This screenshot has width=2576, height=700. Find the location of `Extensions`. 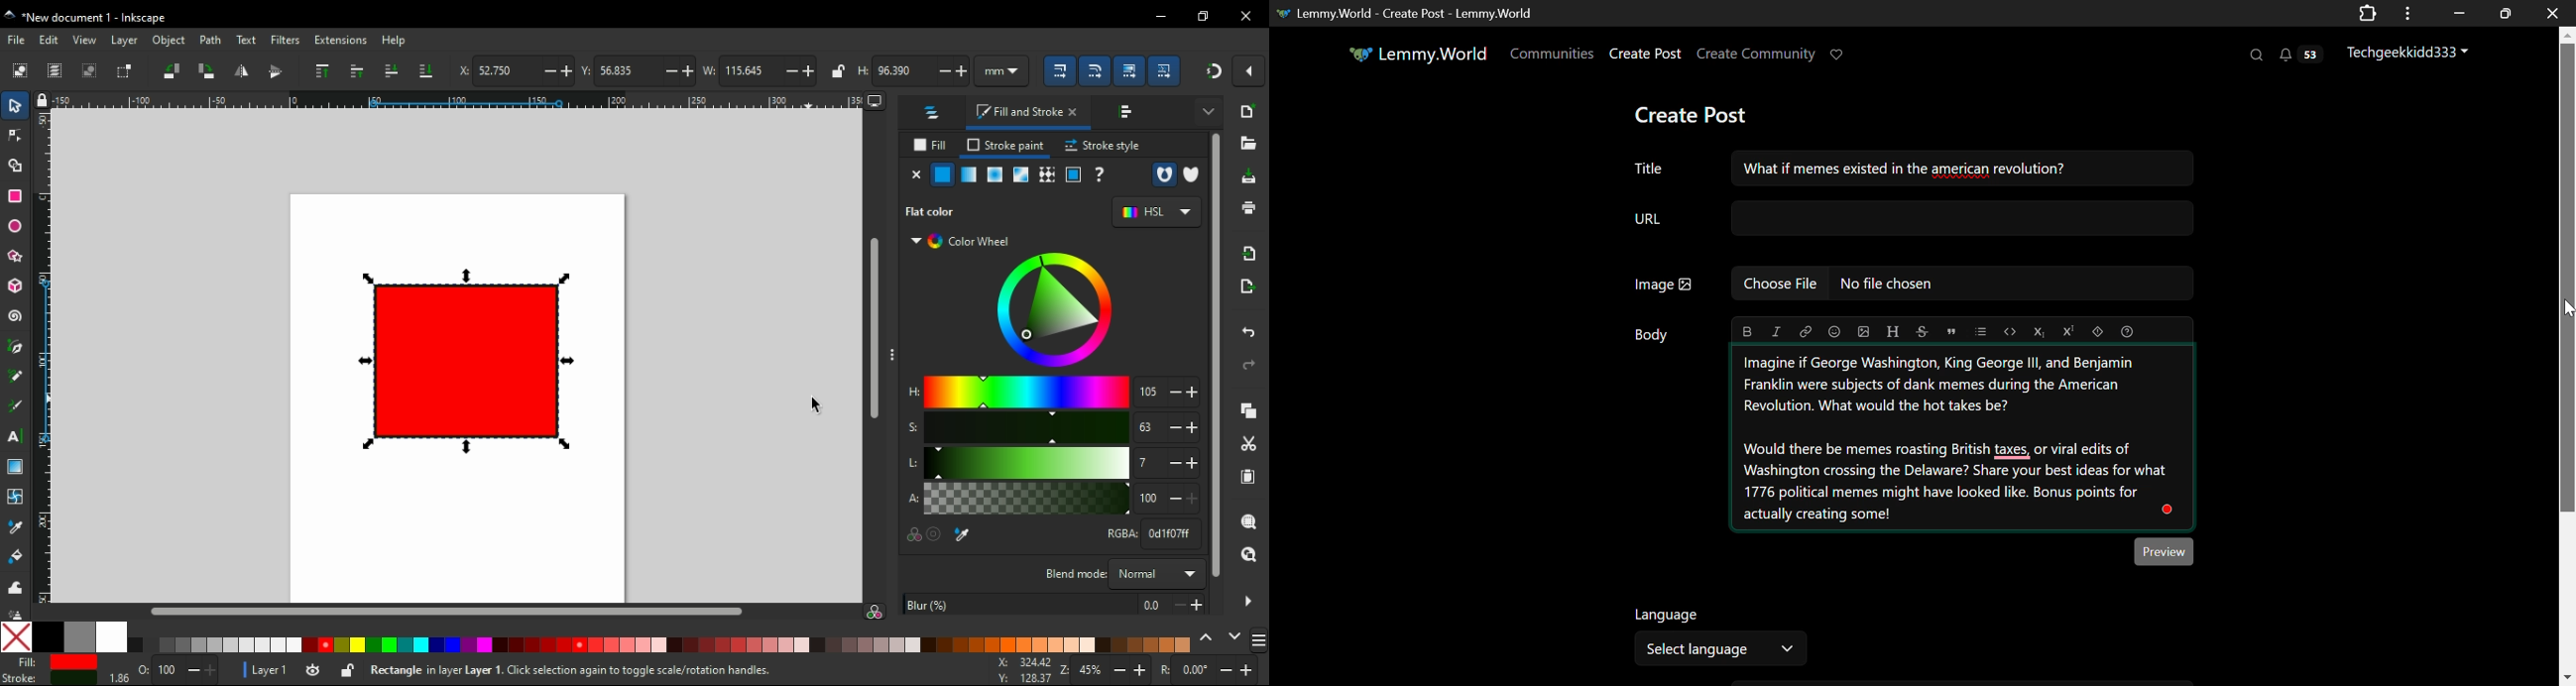

Extensions is located at coordinates (2368, 12).